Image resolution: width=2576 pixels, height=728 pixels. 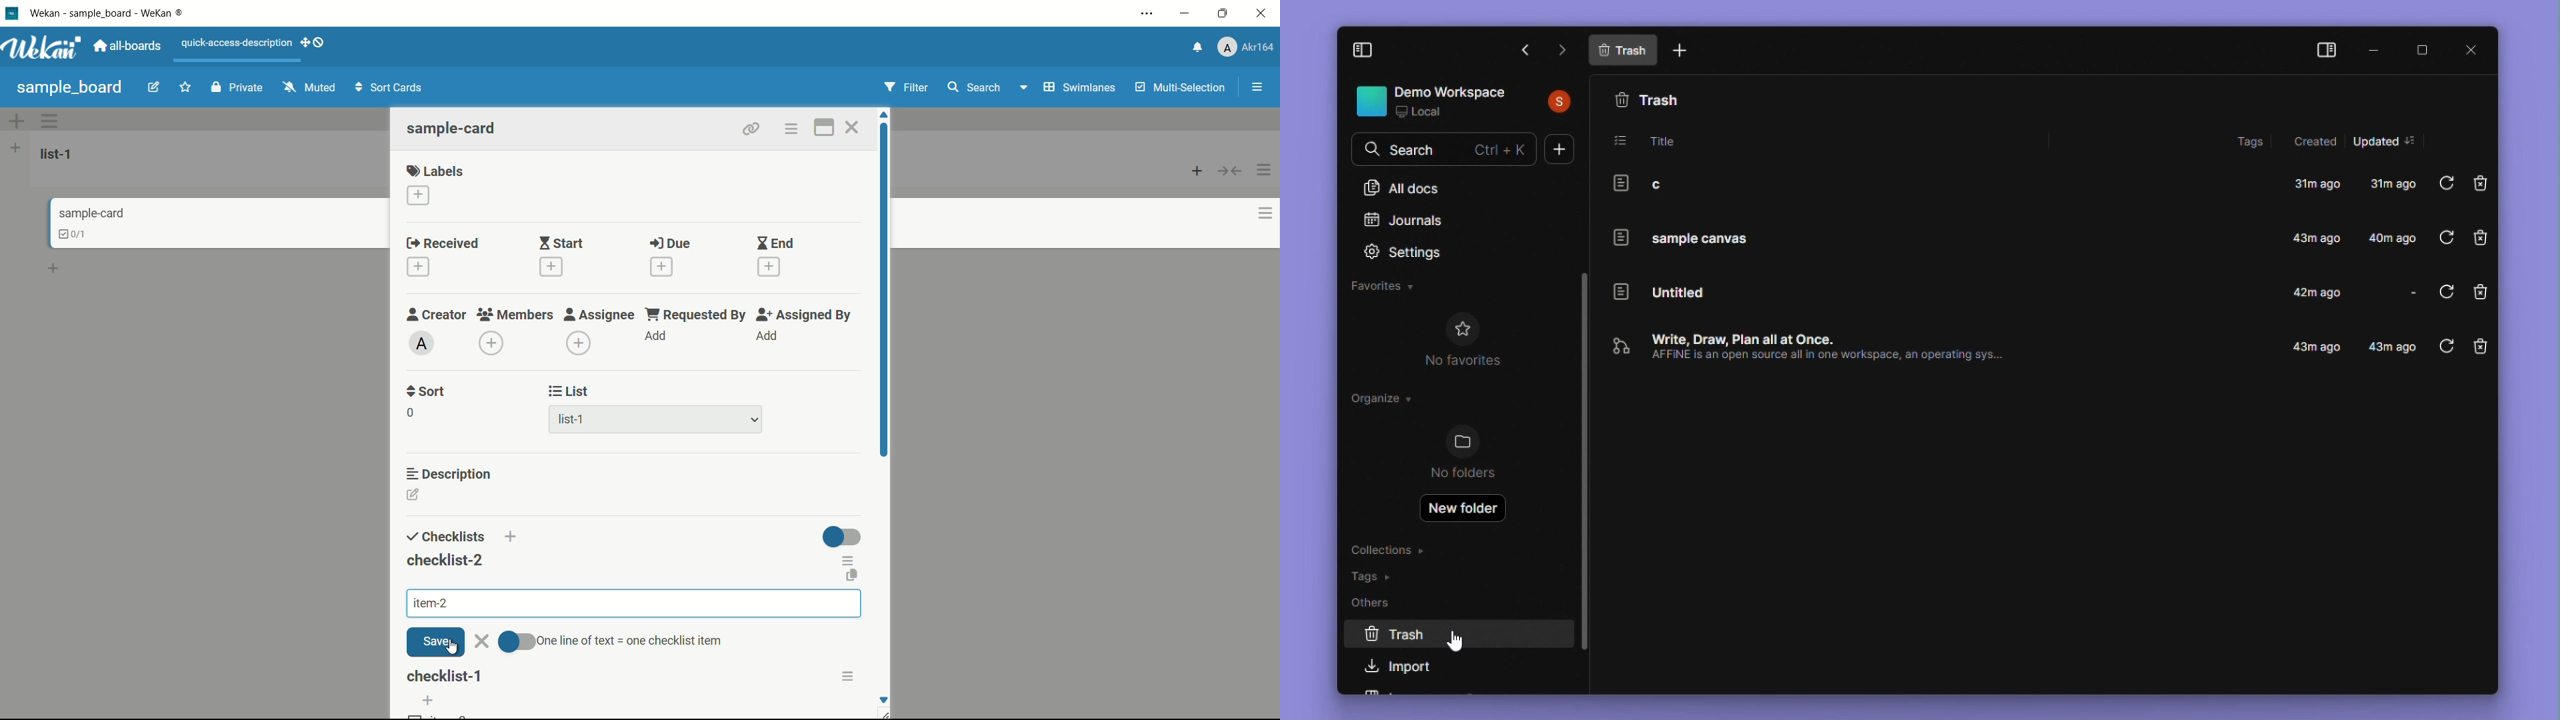 What do you see at coordinates (2395, 239) in the screenshot?
I see `time updated` at bounding box center [2395, 239].